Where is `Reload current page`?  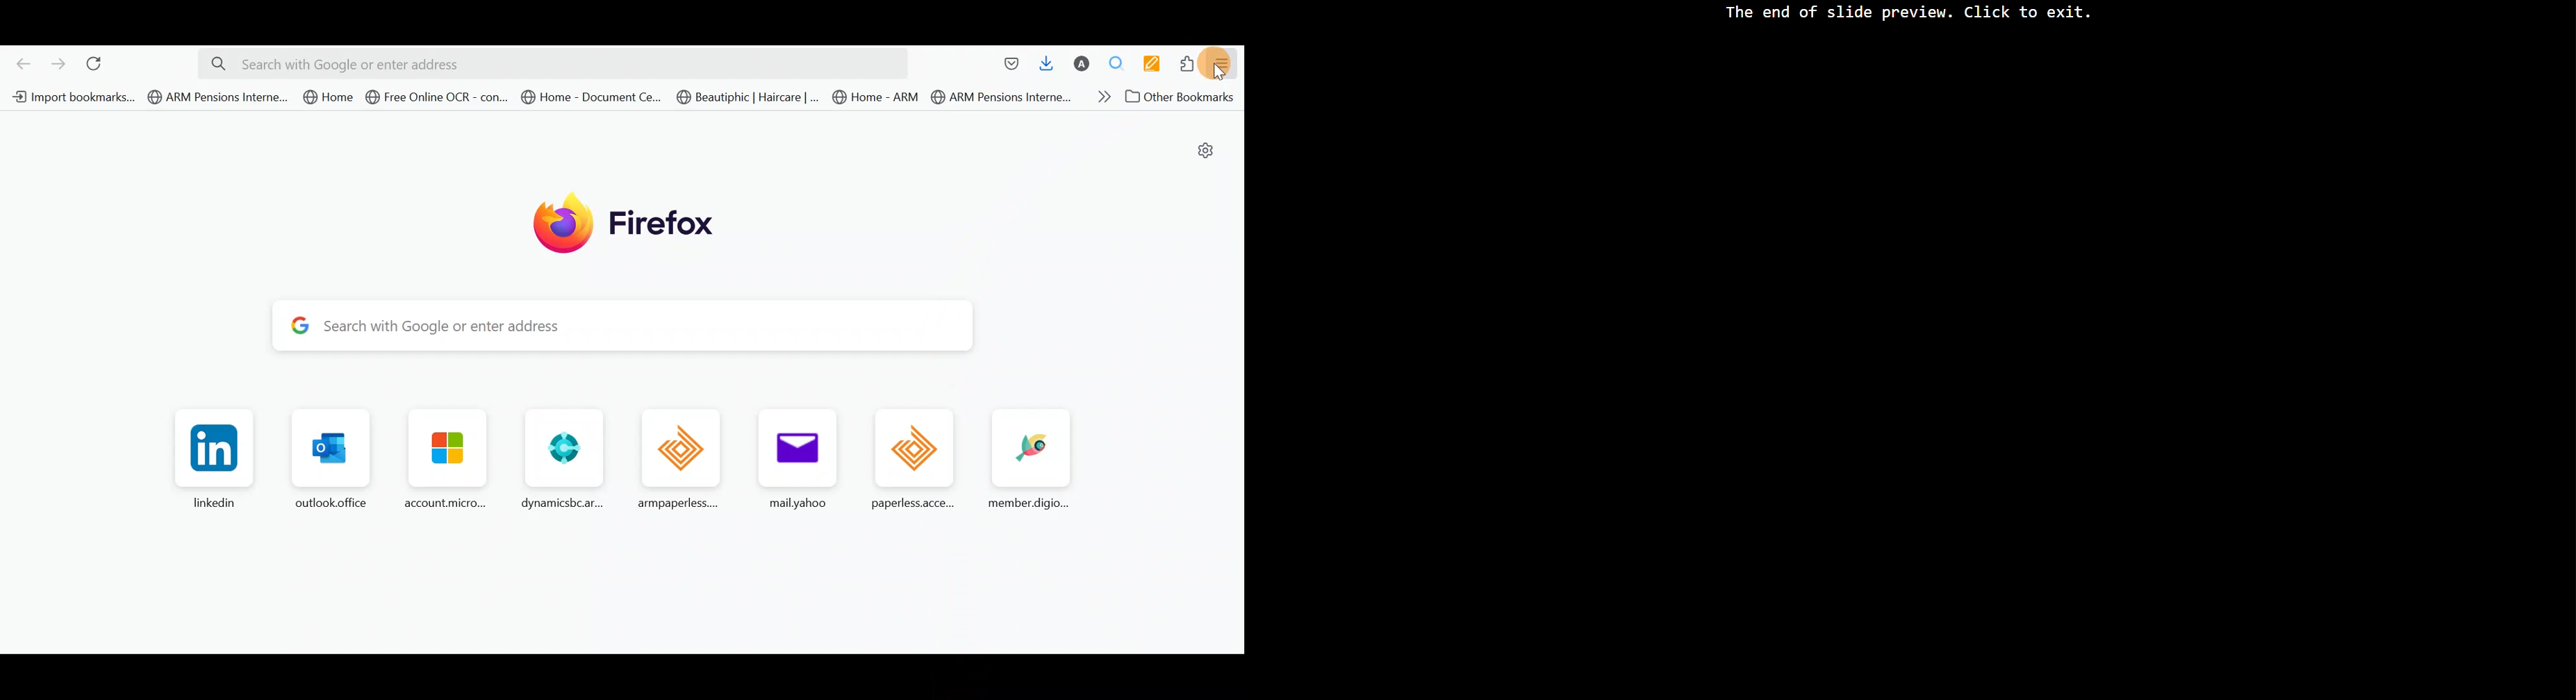 Reload current page is located at coordinates (99, 62).